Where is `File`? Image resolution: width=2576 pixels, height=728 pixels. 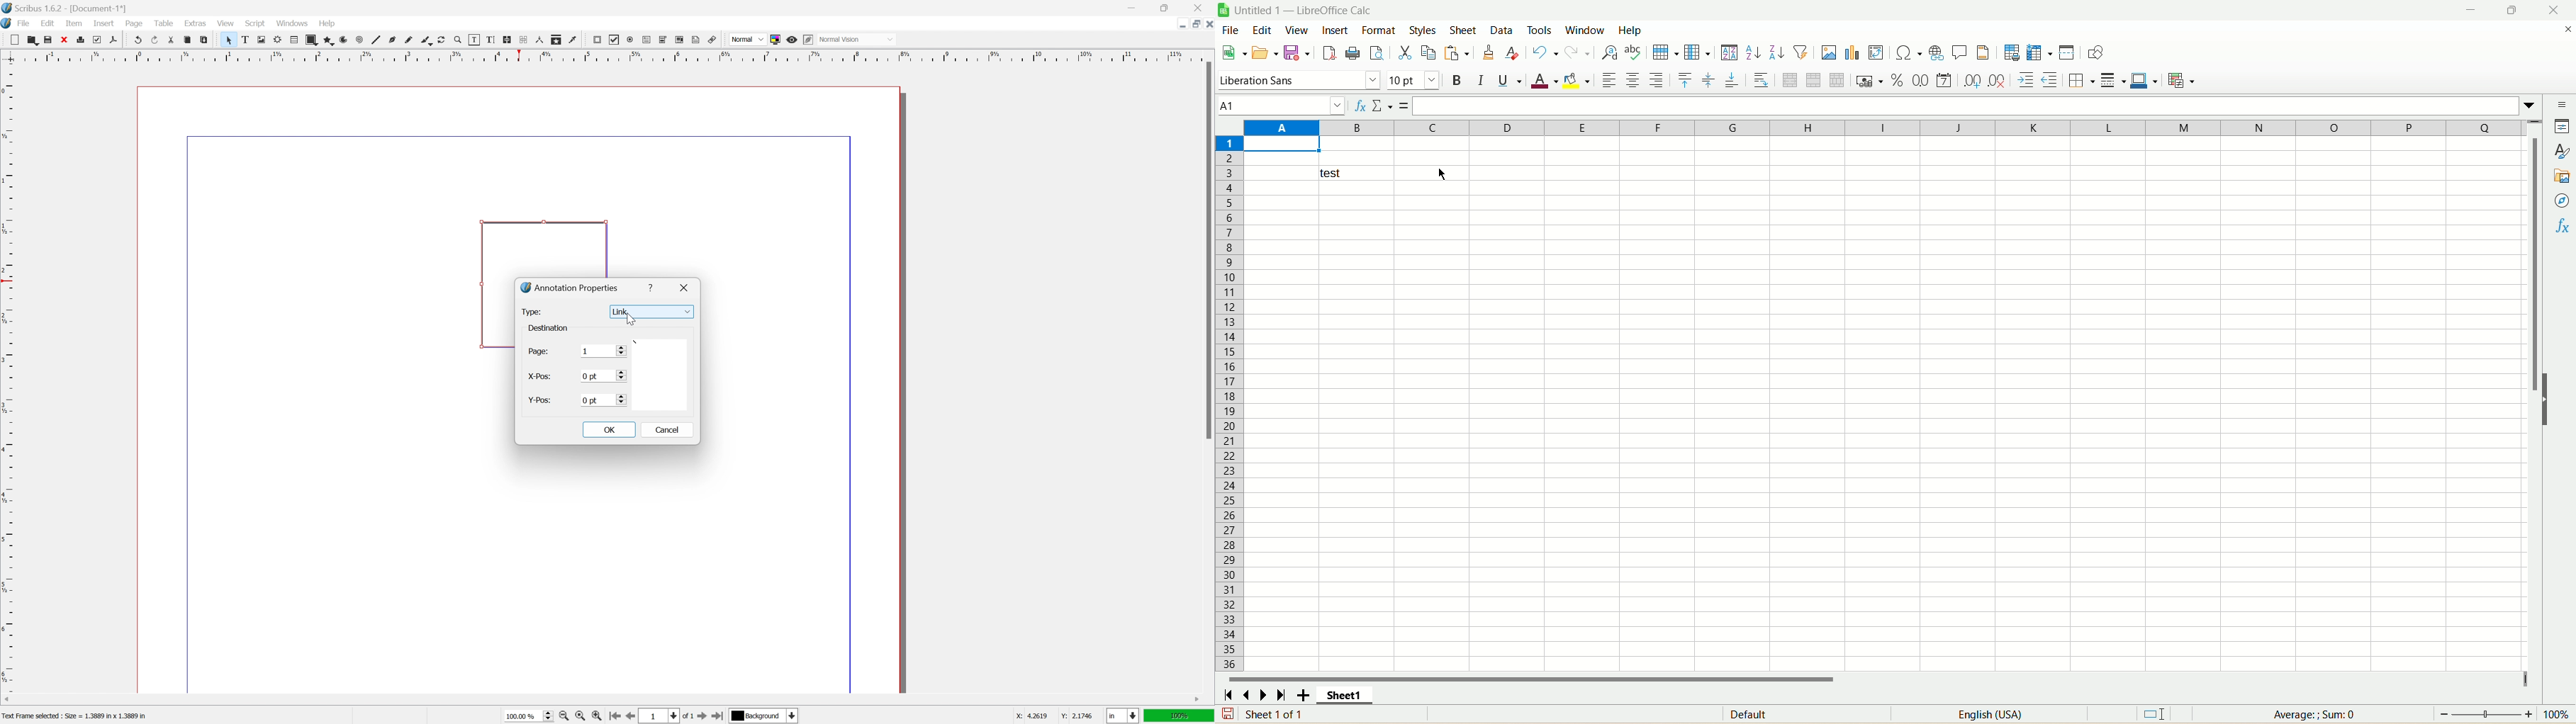
File is located at coordinates (24, 23).